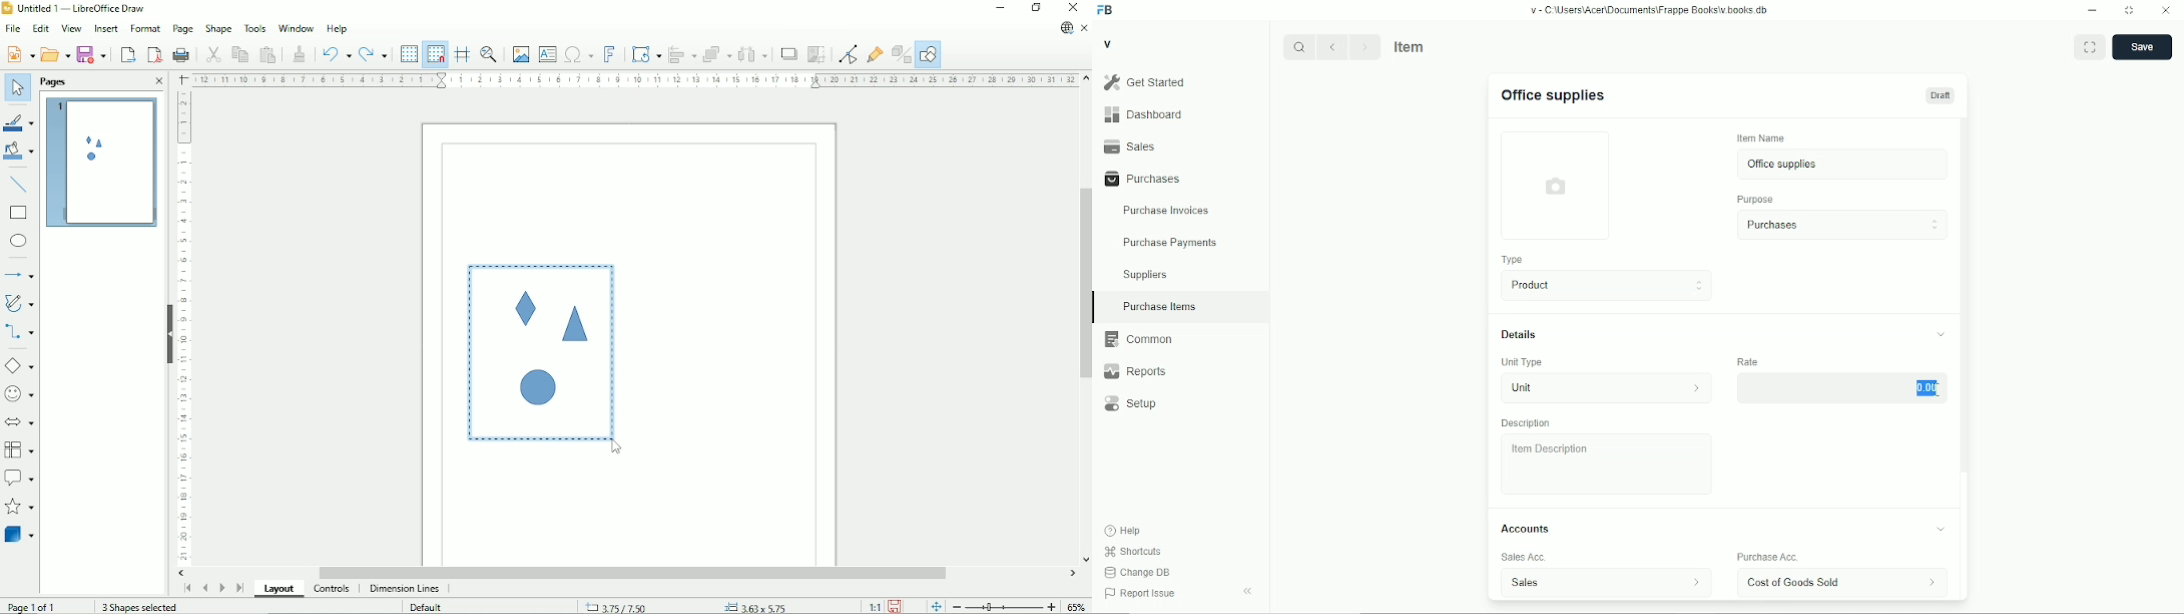  Describe the element at coordinates (609, 54) in the screenshot. I see `Insert fontwork text` at that location.